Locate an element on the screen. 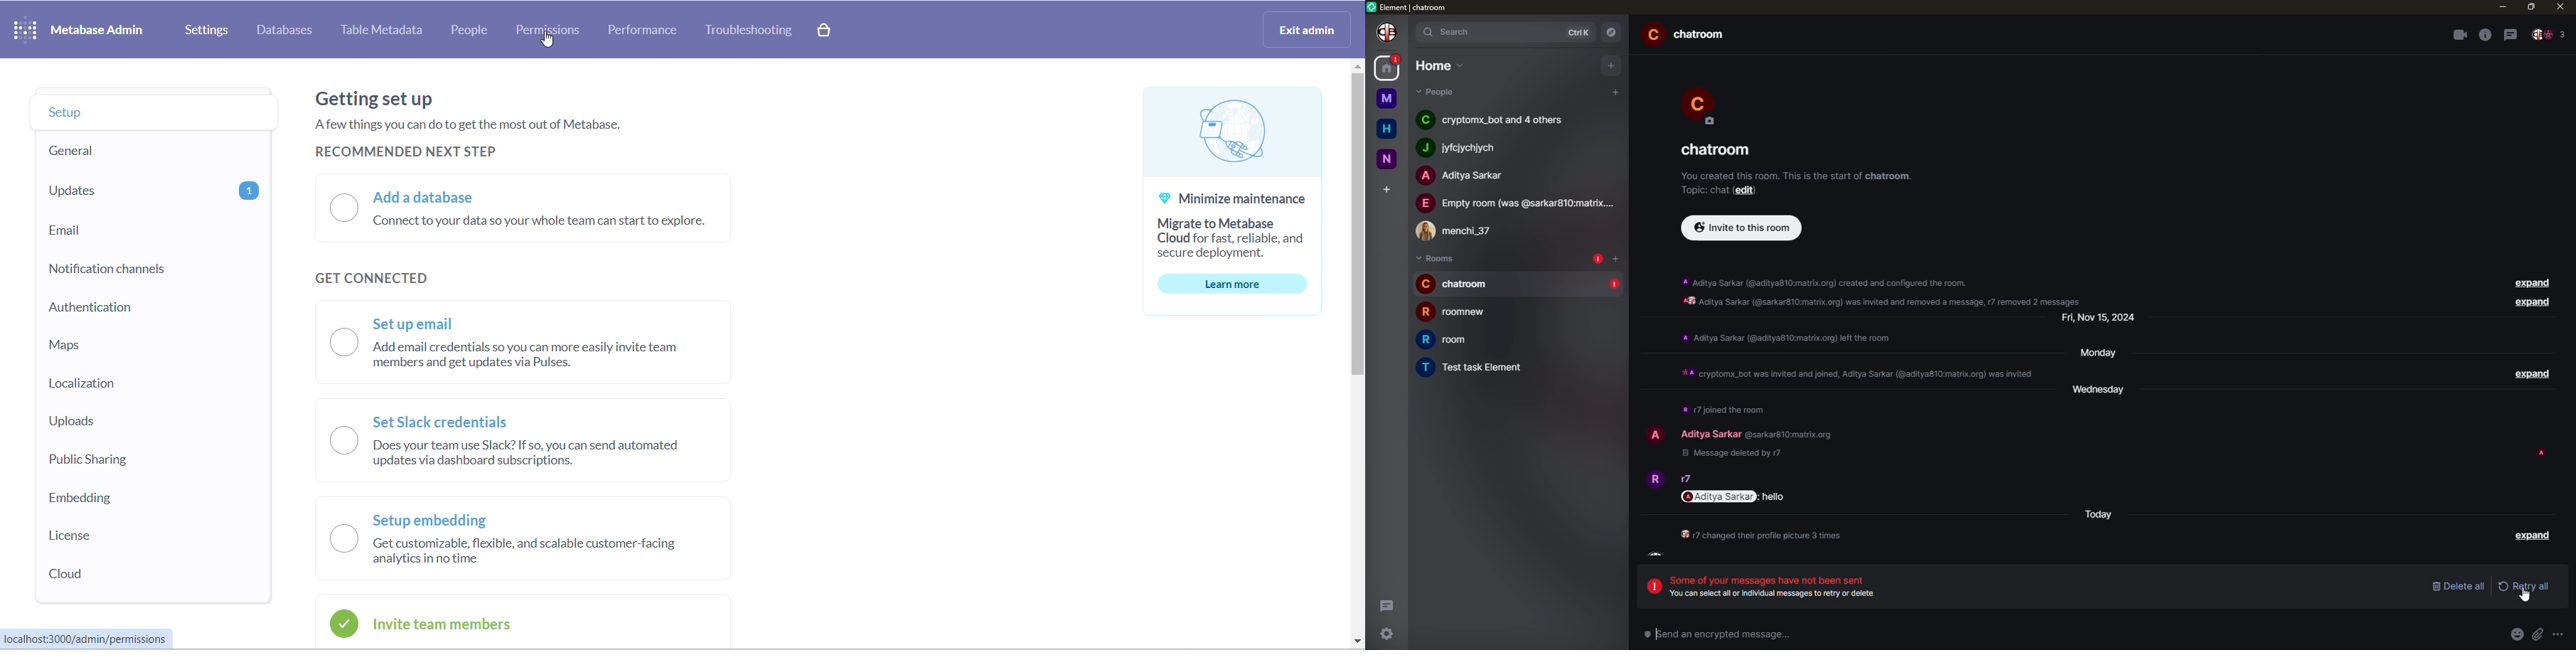 The height and width of the screenshot is (672, 2576). room is located at coordinates (1476, 367).